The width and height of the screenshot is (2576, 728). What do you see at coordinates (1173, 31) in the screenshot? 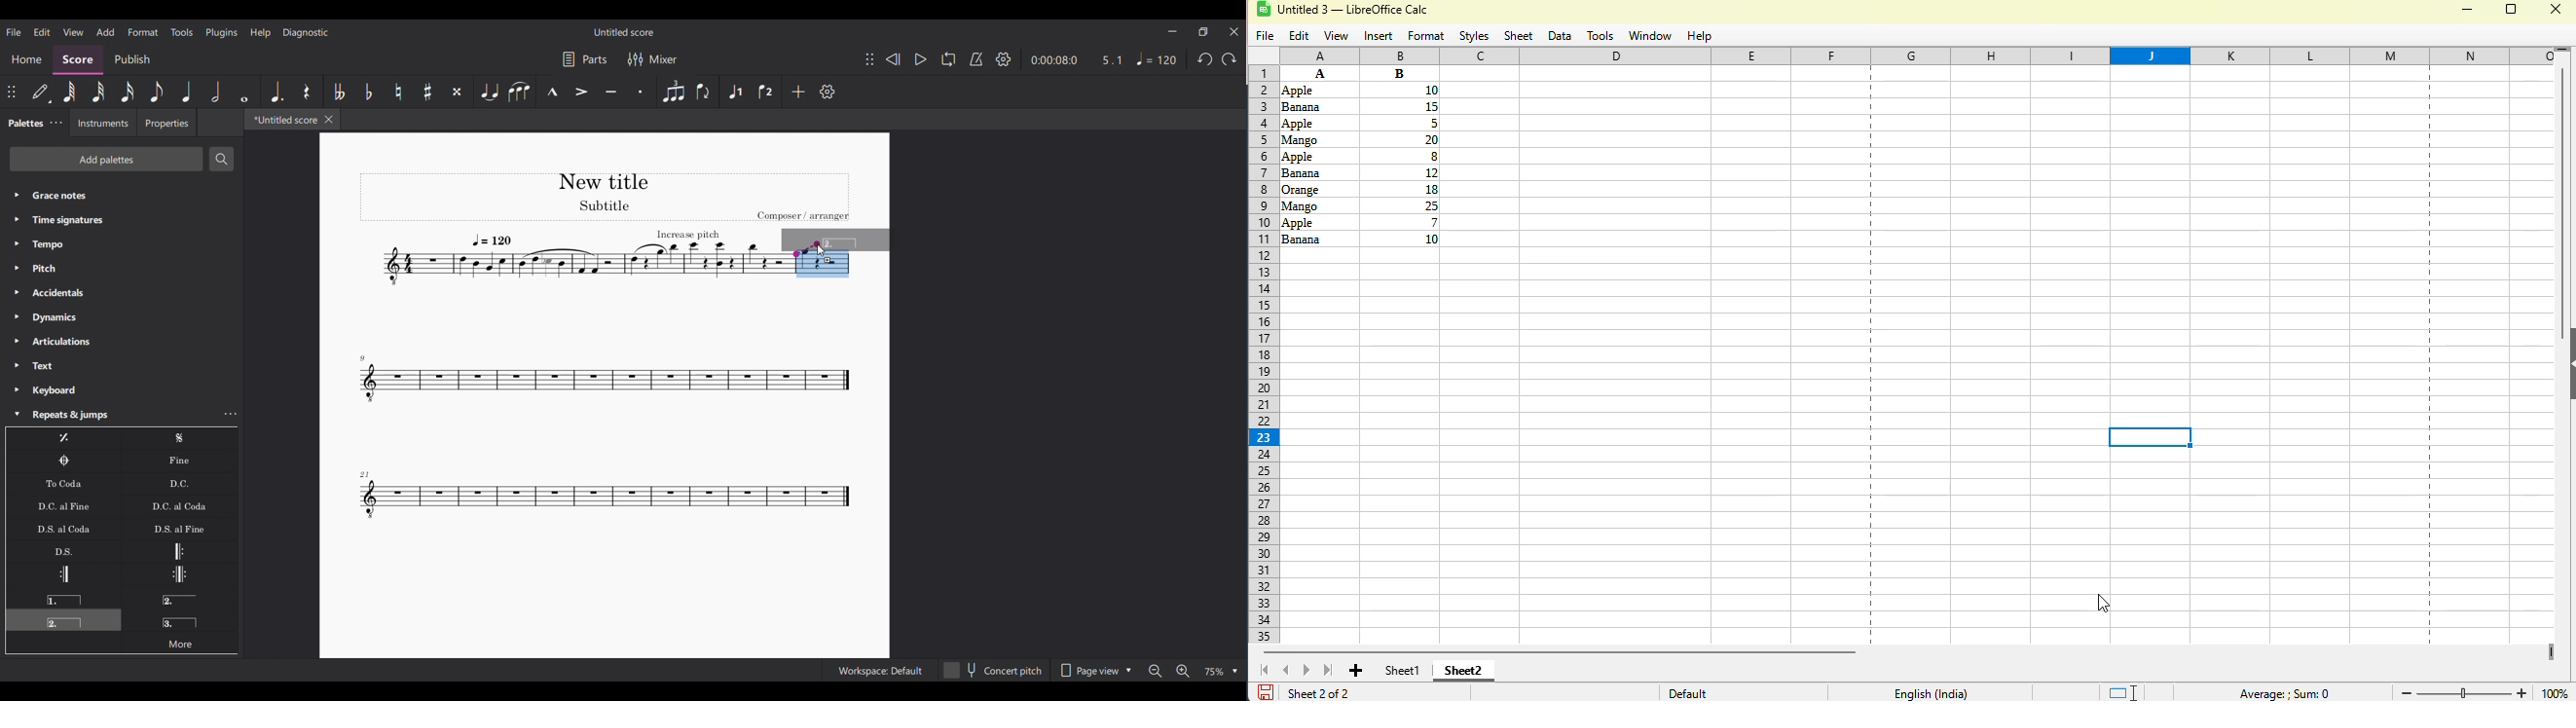
I see `Minimize` at bounding box center [1173, 31].